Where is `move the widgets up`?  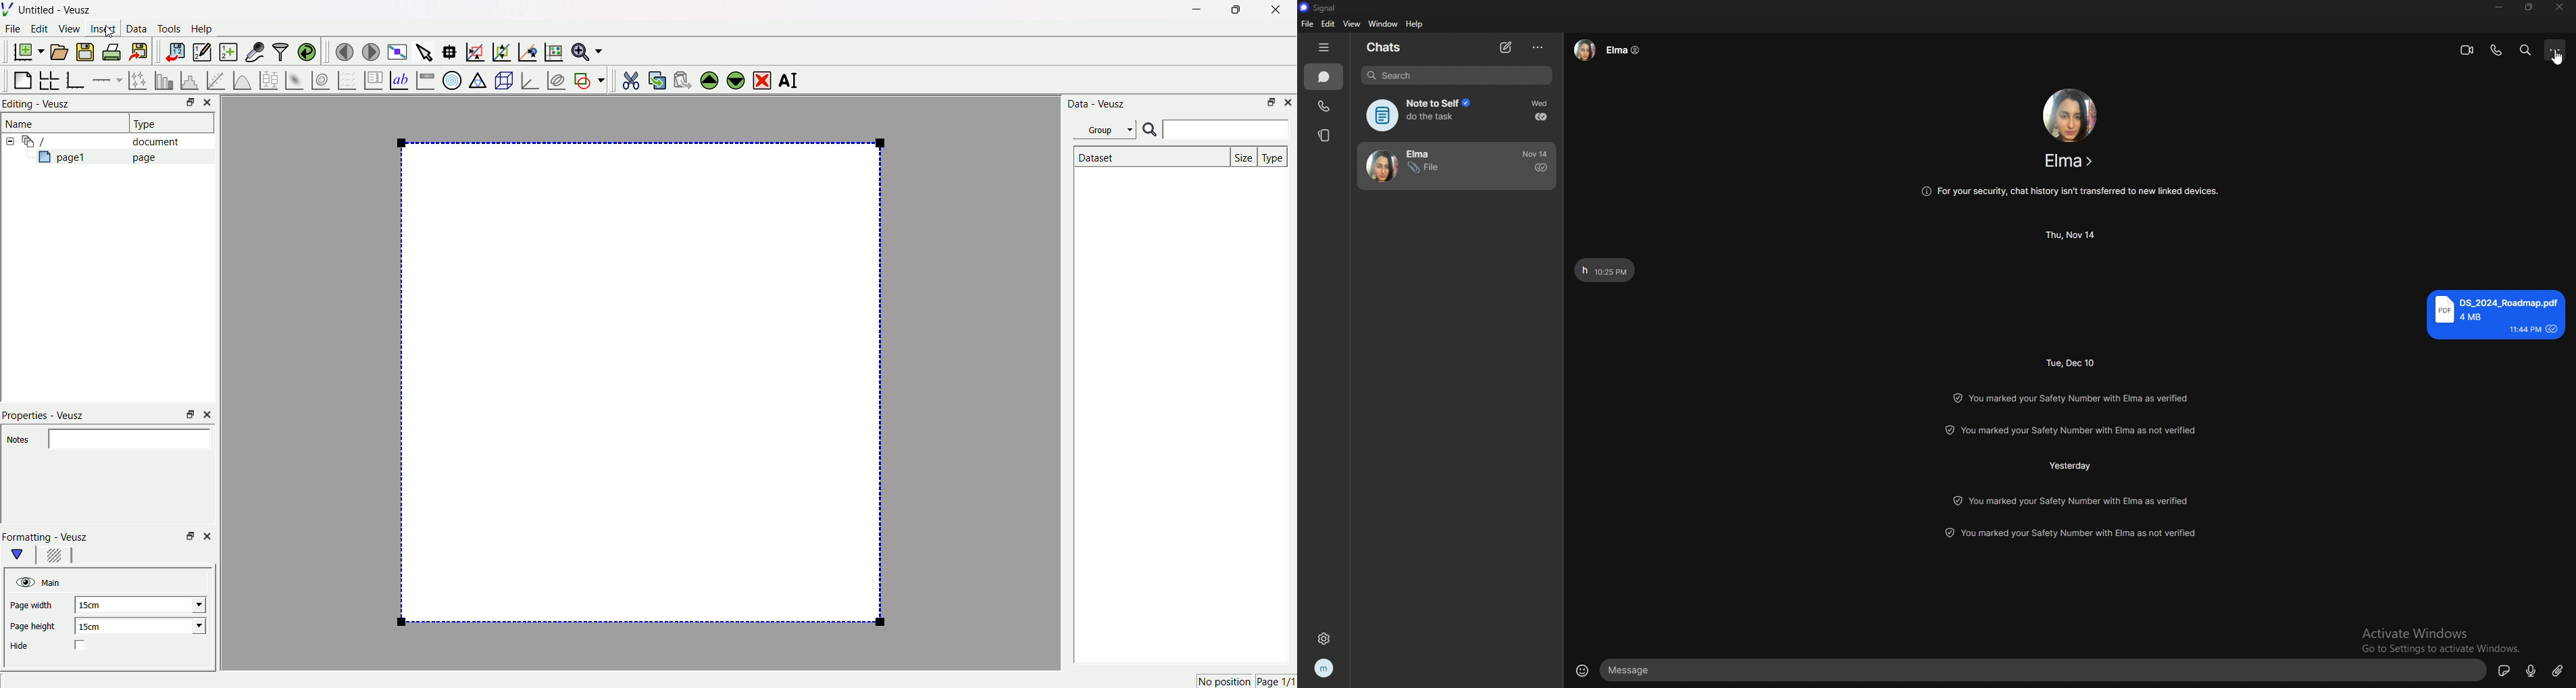 move the widgets up is located at coordinates (709, 79).